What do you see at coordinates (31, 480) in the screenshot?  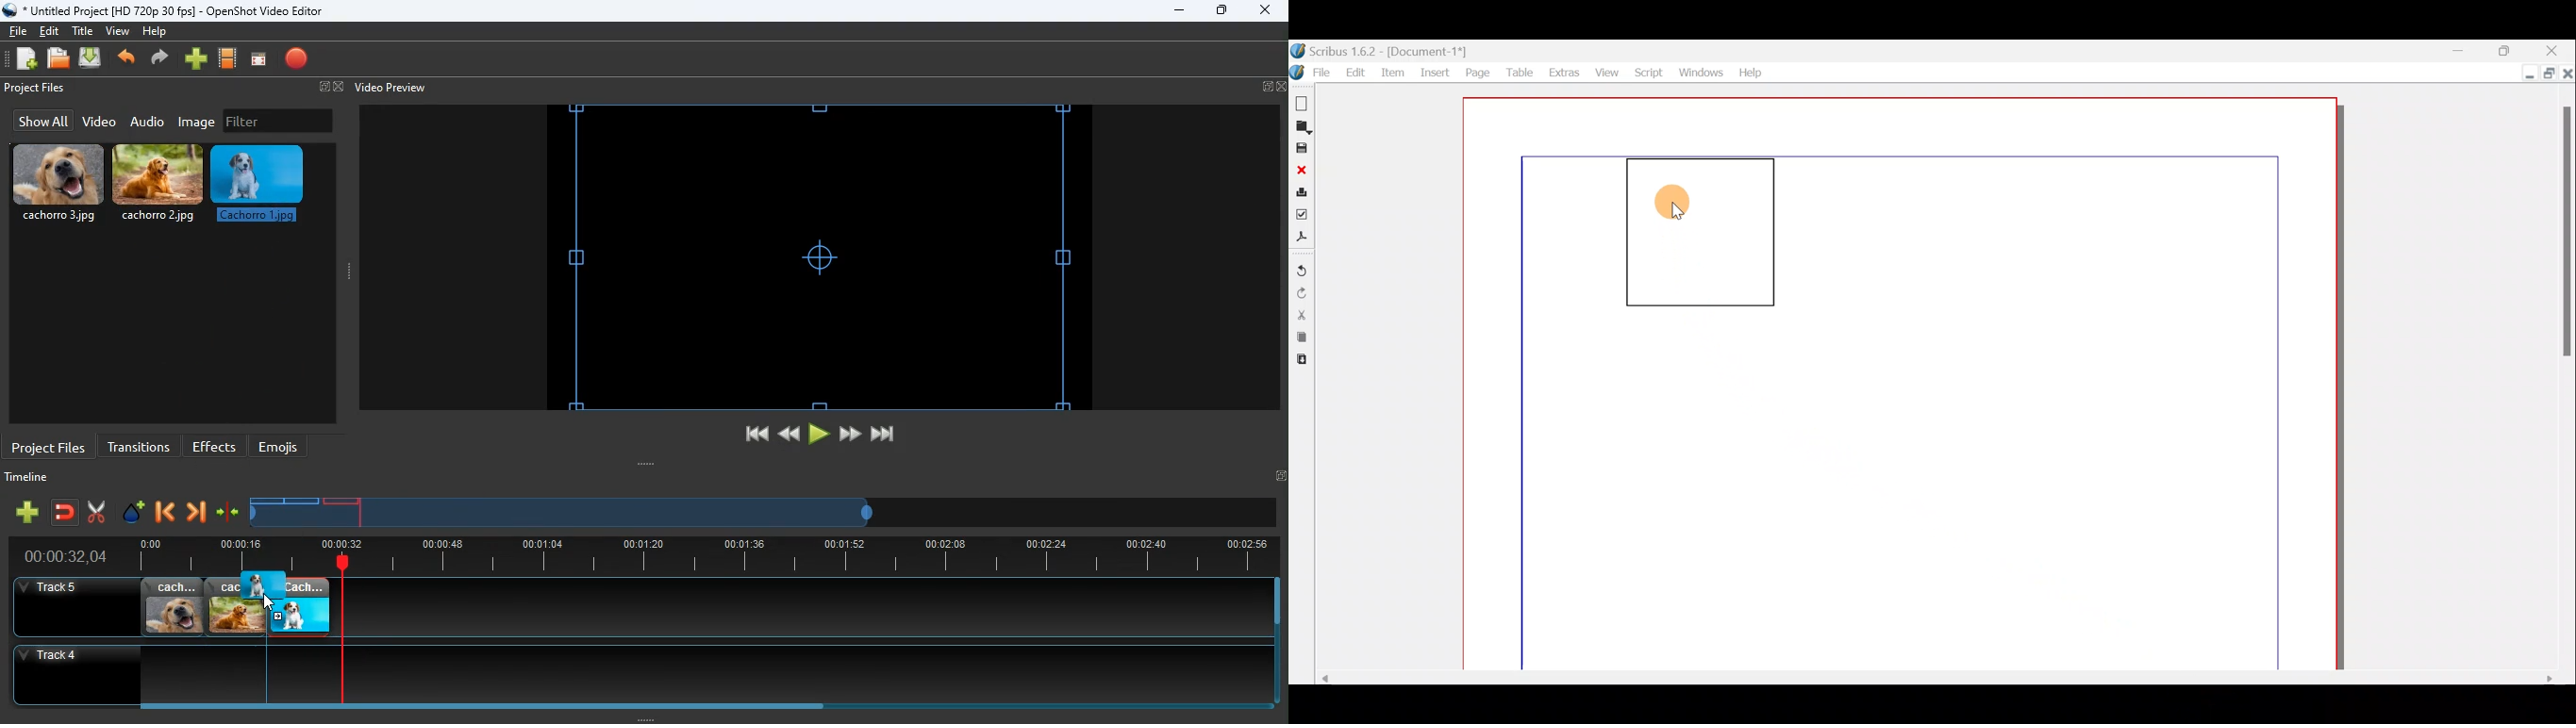 I see `timeline` at bounding box center [31, 480].